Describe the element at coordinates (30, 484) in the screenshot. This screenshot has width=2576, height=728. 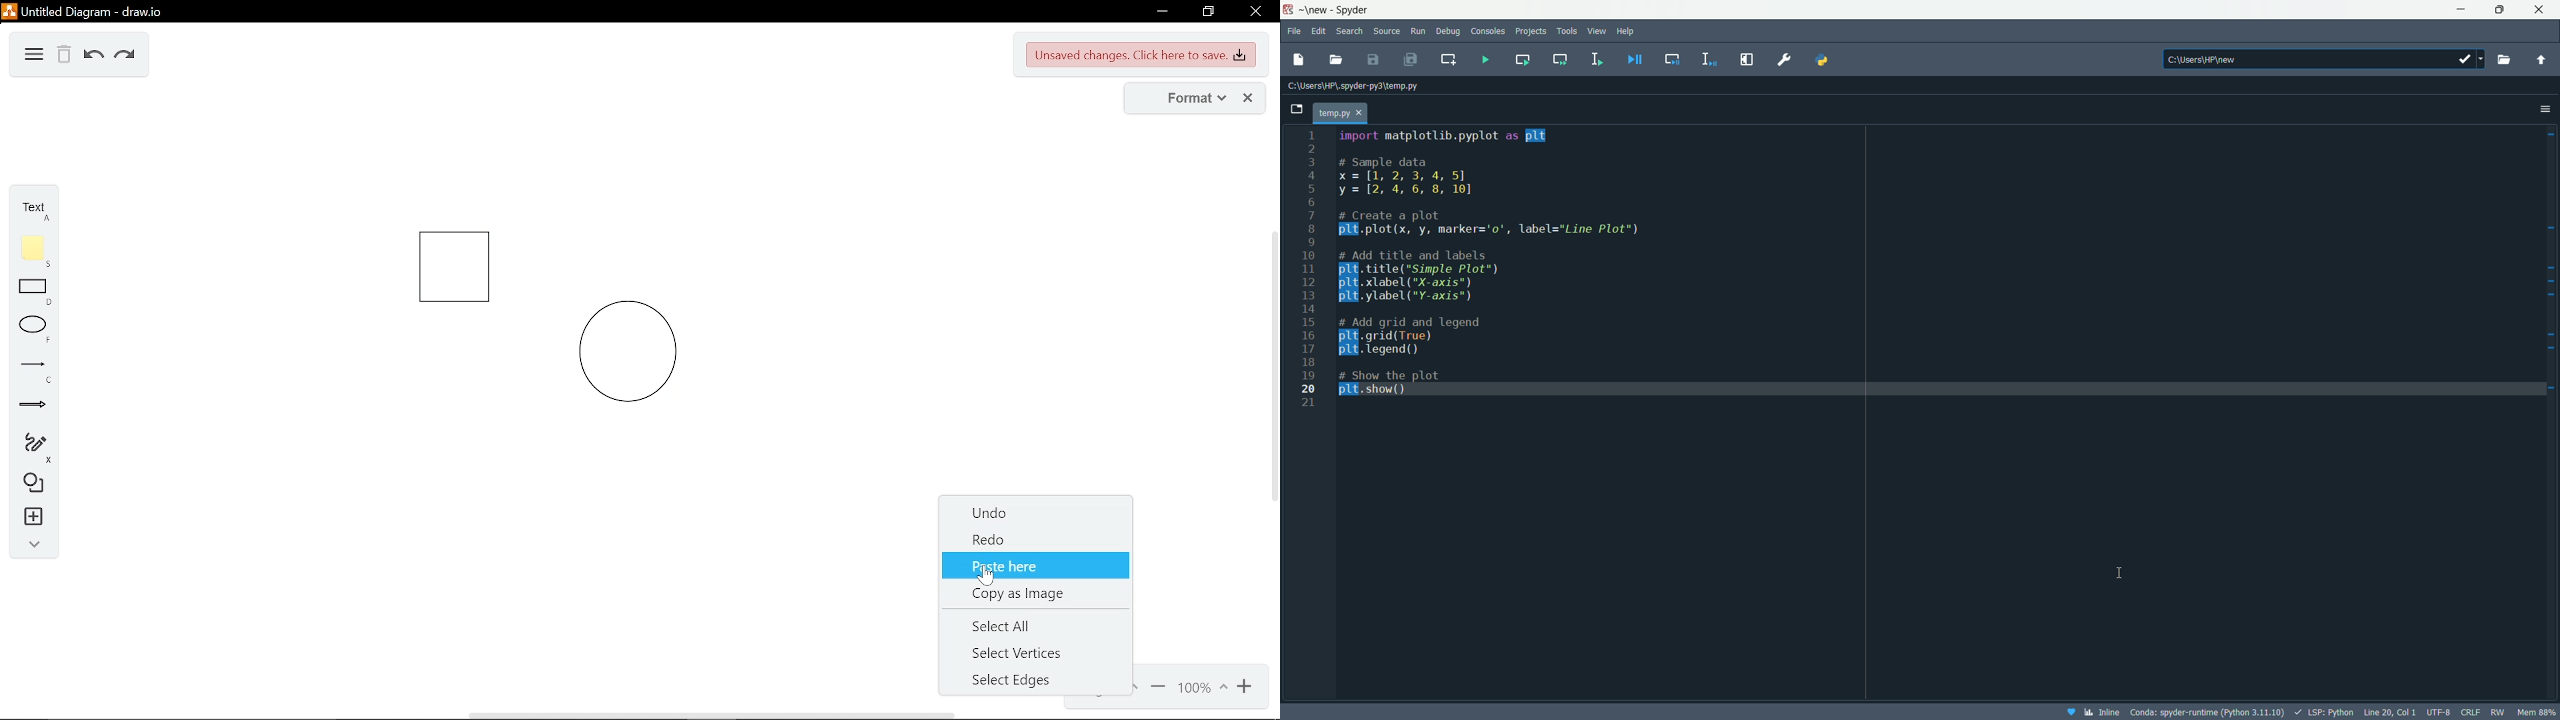
I see `shapes` at that location.